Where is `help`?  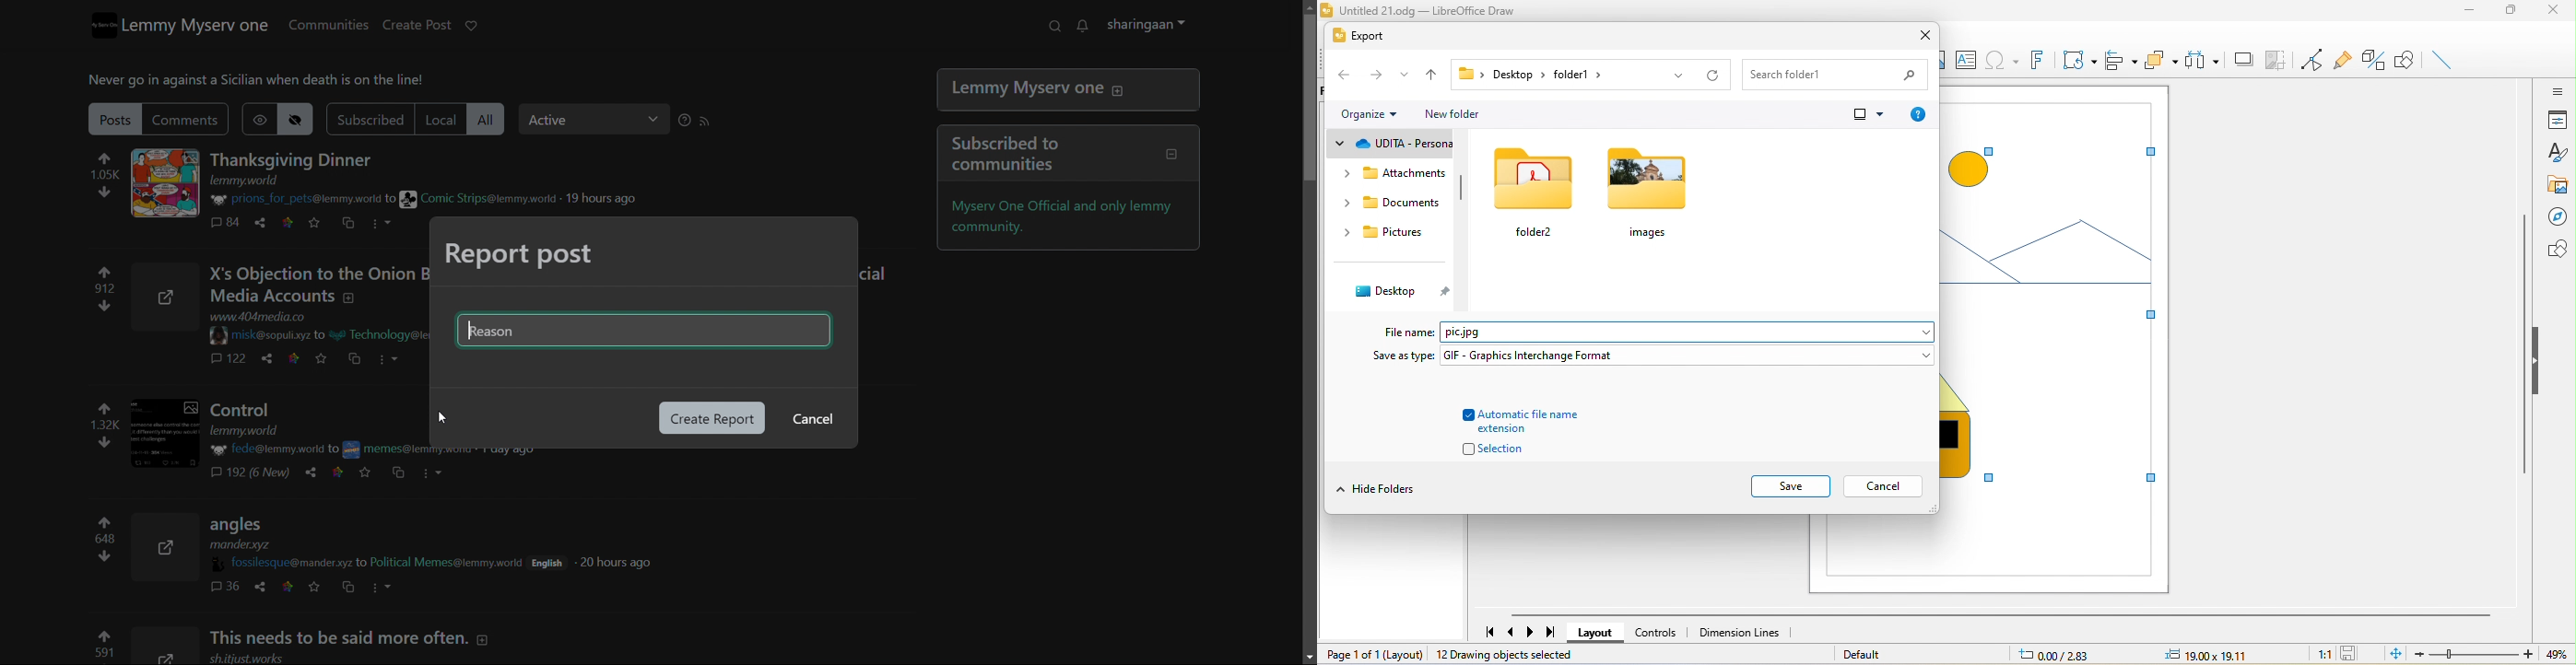
help is located at coordinates (1917, 114).